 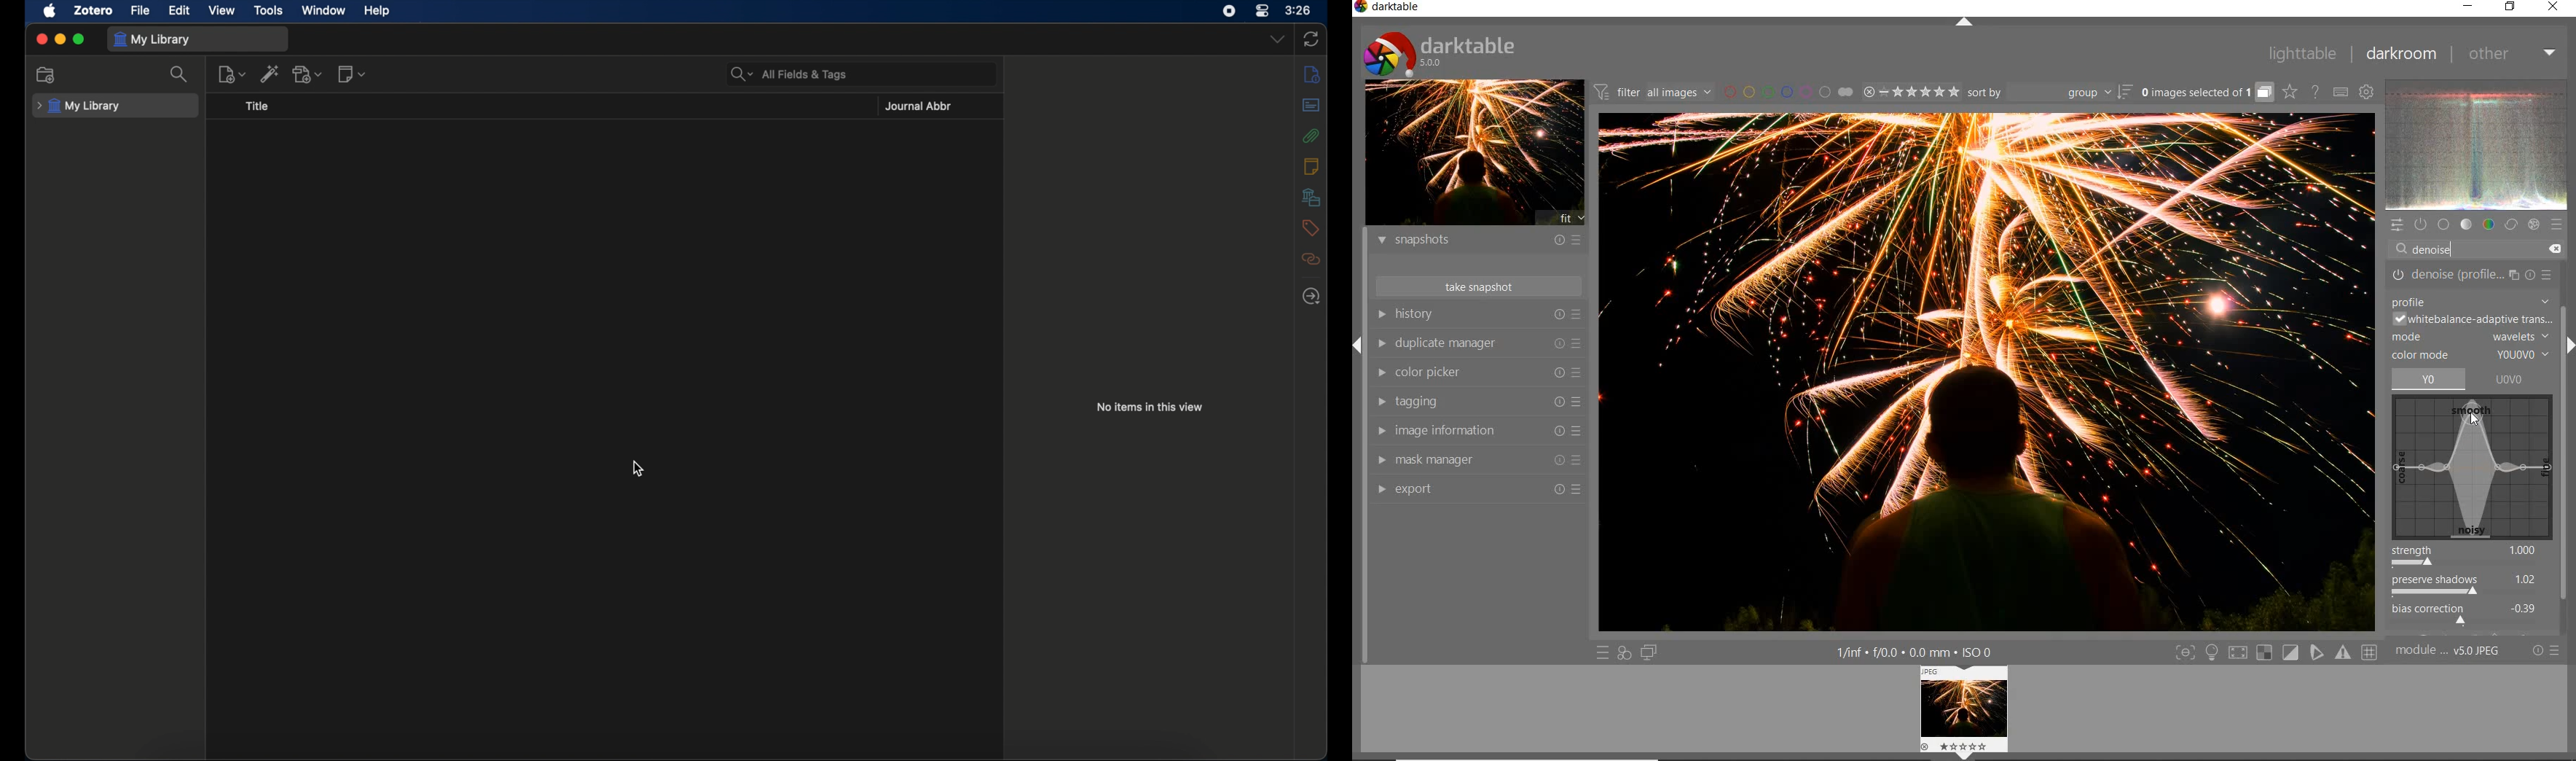 What do you see at coordinates (2564, 440) in the screenshot?
I see `scrollbar` at bounding box center [2564, 440].